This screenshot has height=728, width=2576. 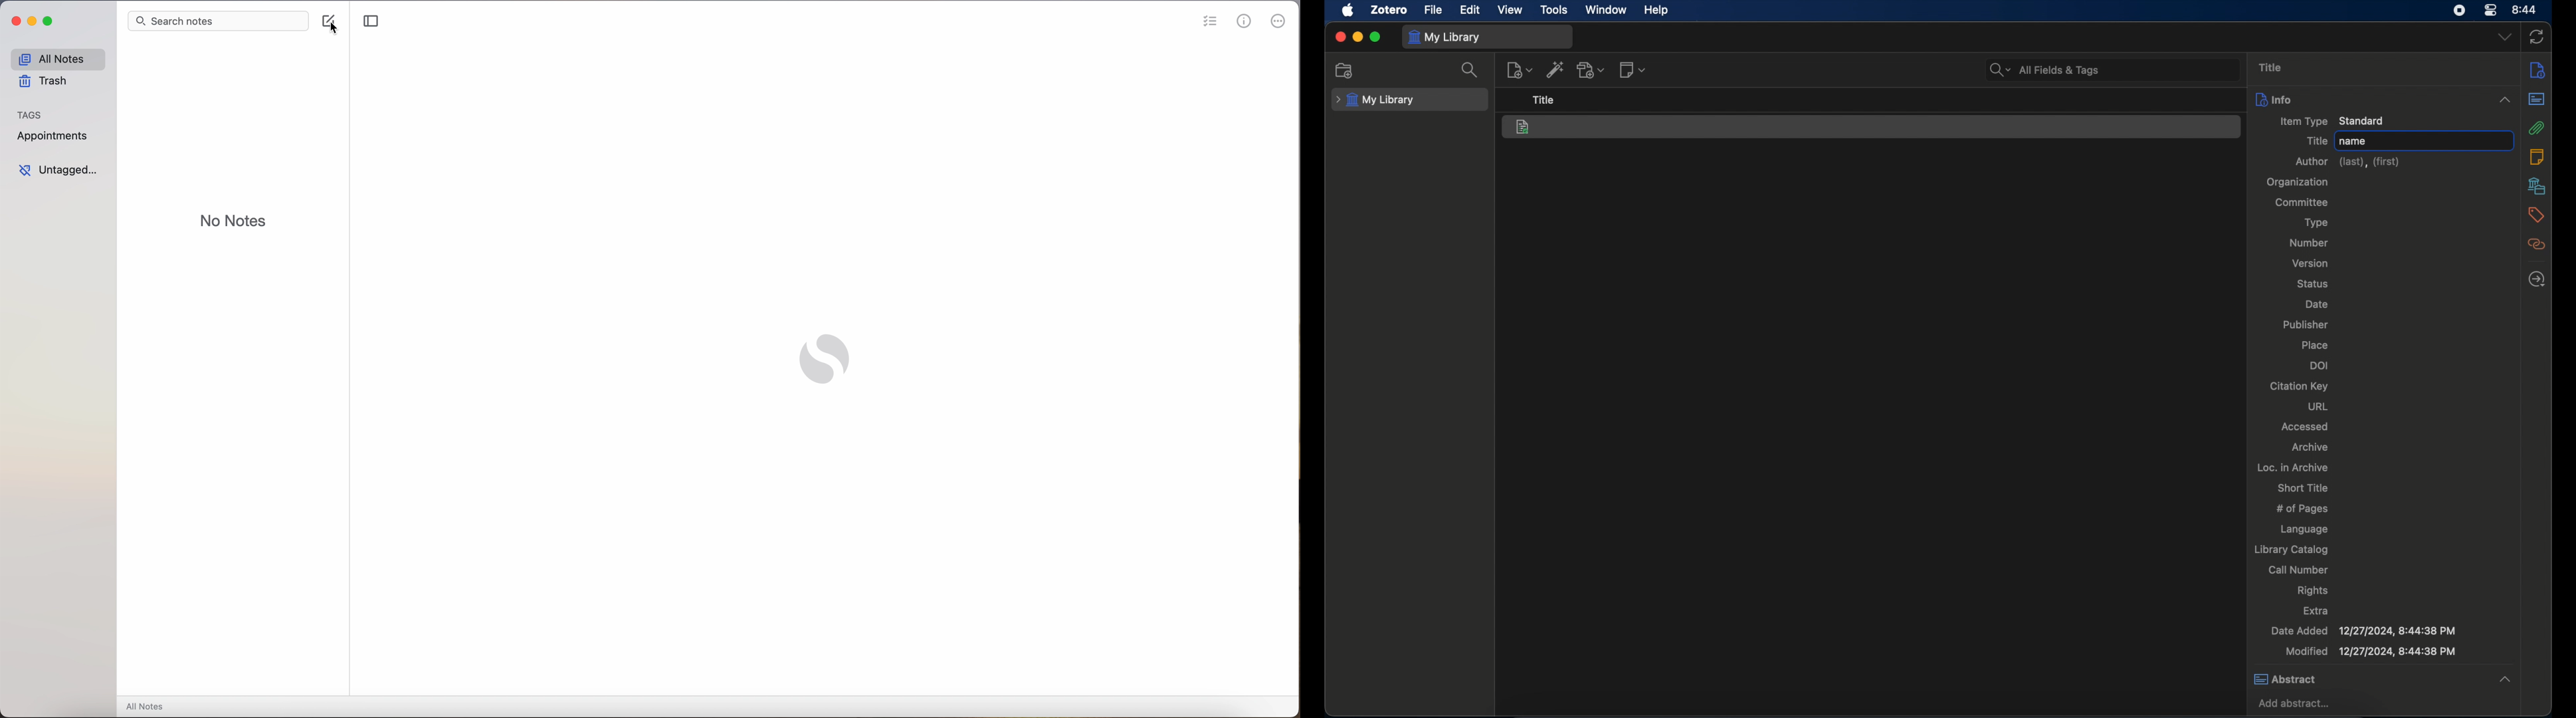 I want to click on collapse, so click(x=2501, y=100).